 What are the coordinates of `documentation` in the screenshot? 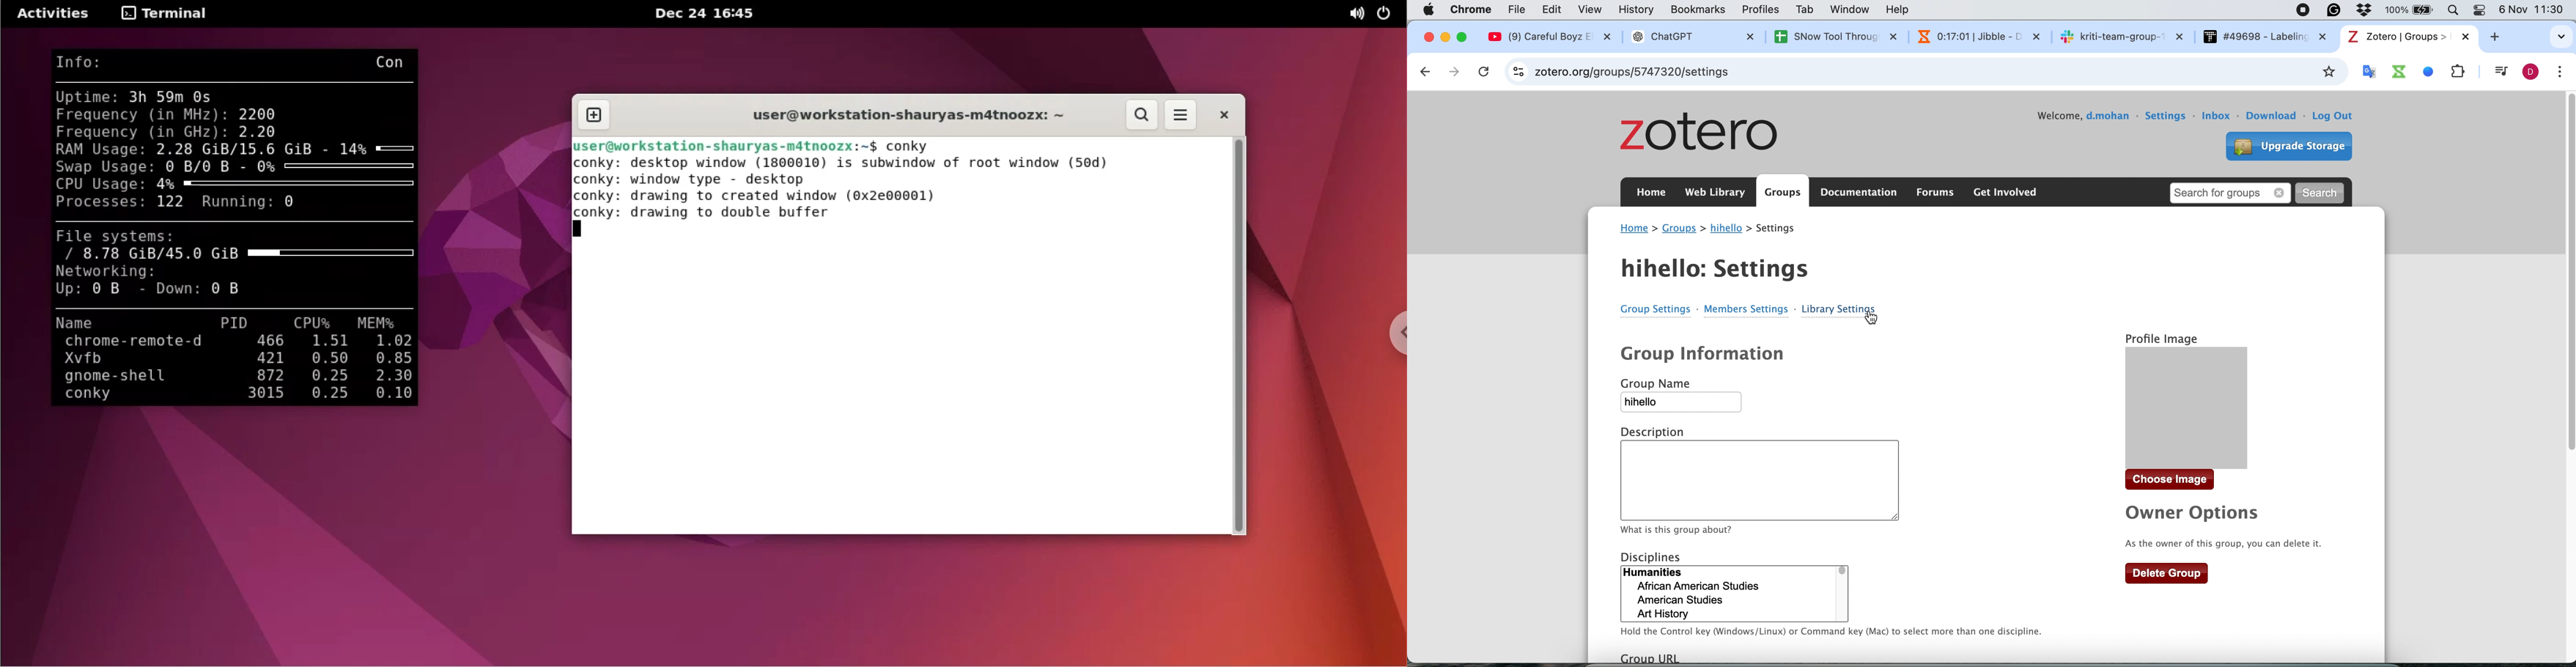 It's located at (1860, 193).